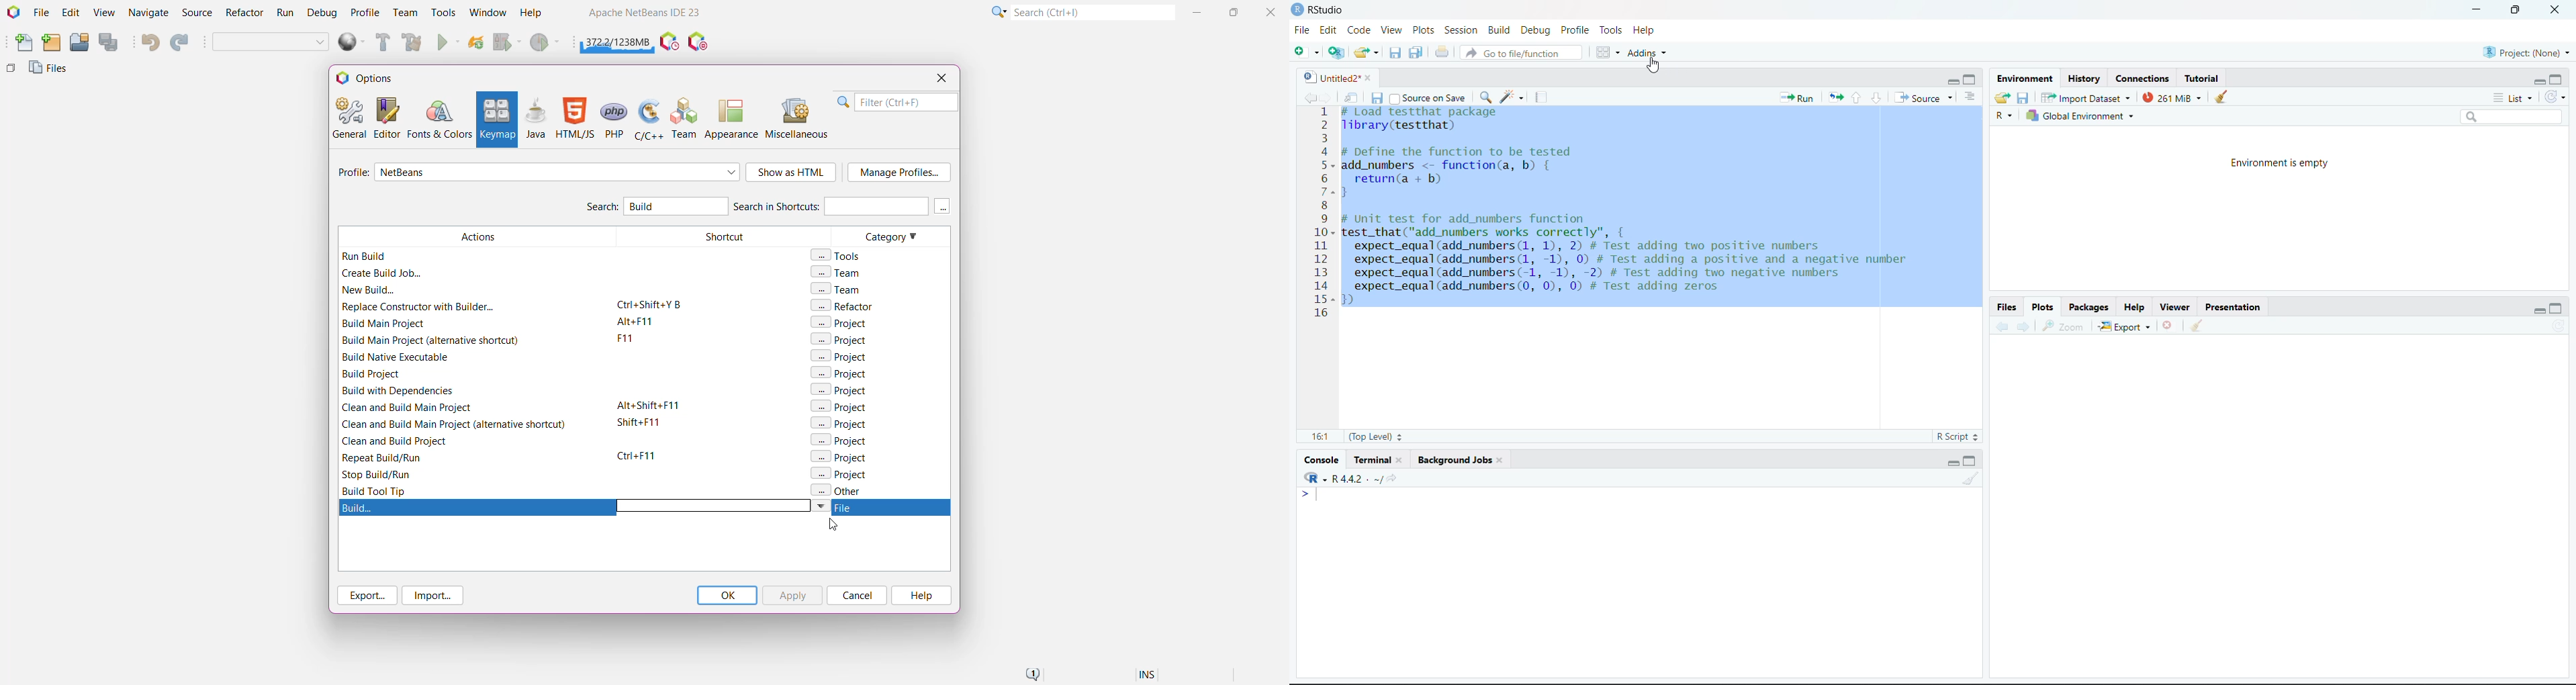  Describe the element at coordinates (2557, 78) in the screenshot. I see `maximize` at that location.